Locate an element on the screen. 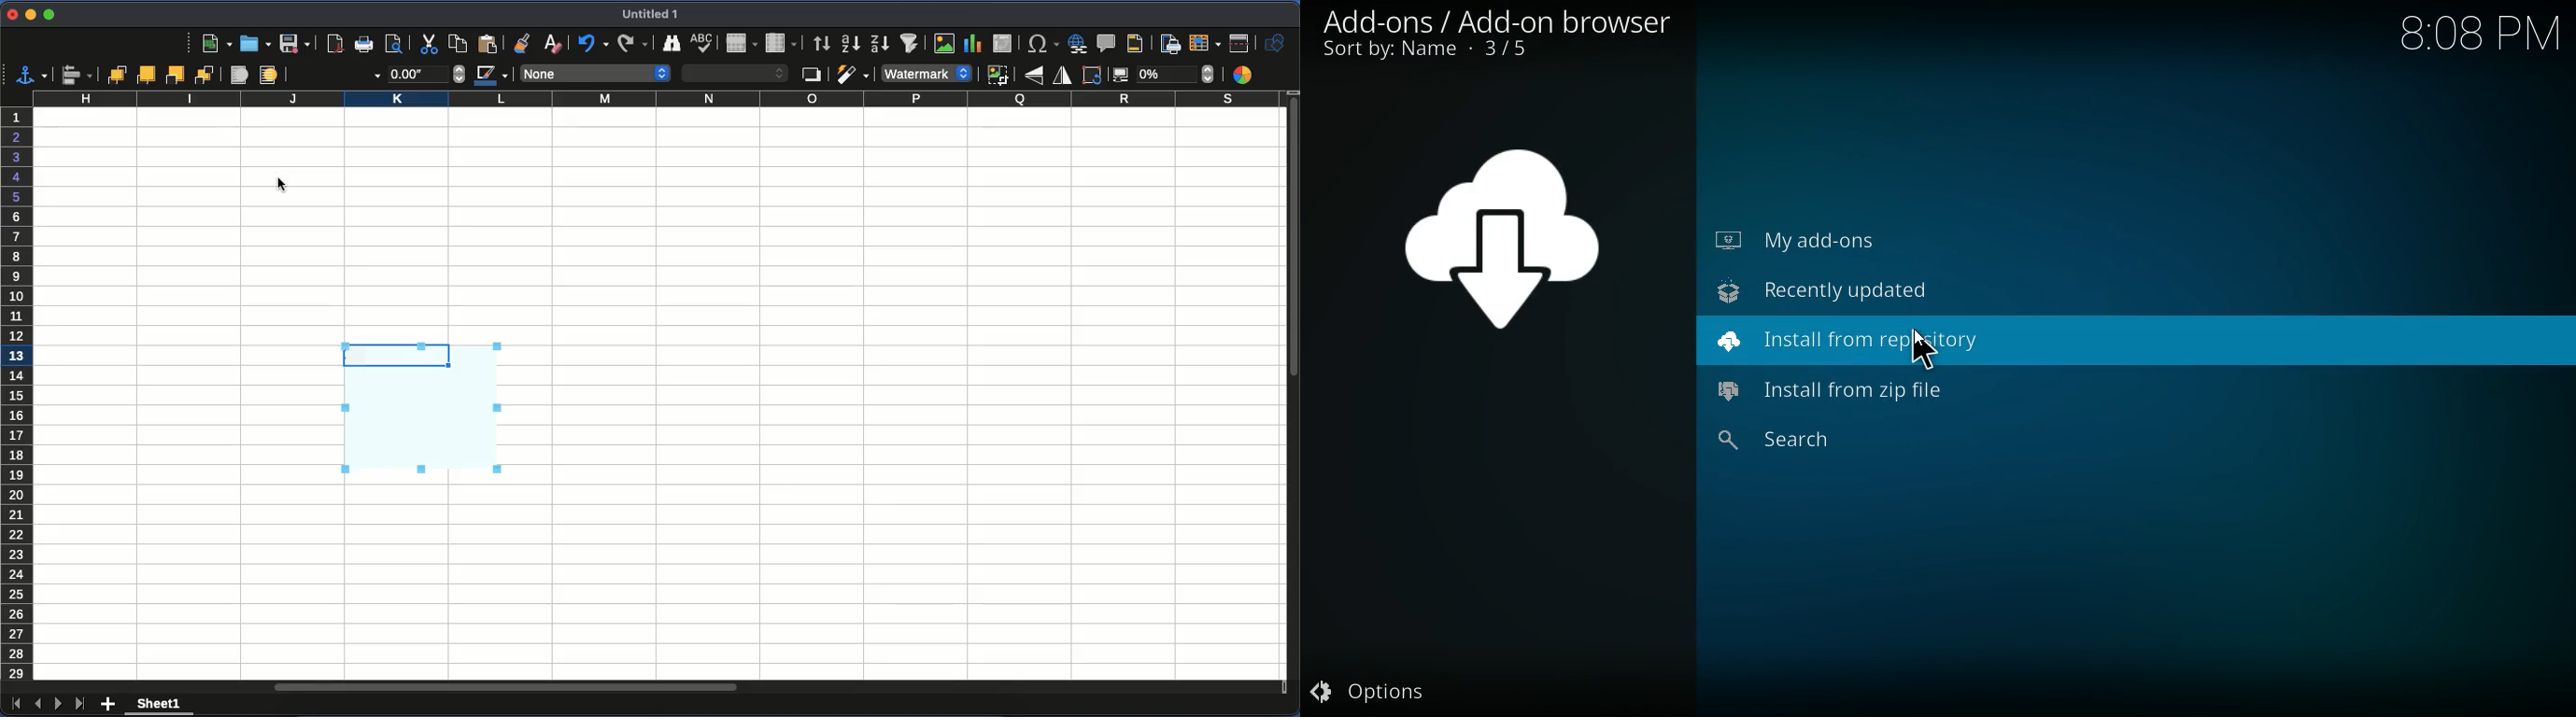 This screenshot has width=2576, height=728. column is located at coordinates (782, 43).